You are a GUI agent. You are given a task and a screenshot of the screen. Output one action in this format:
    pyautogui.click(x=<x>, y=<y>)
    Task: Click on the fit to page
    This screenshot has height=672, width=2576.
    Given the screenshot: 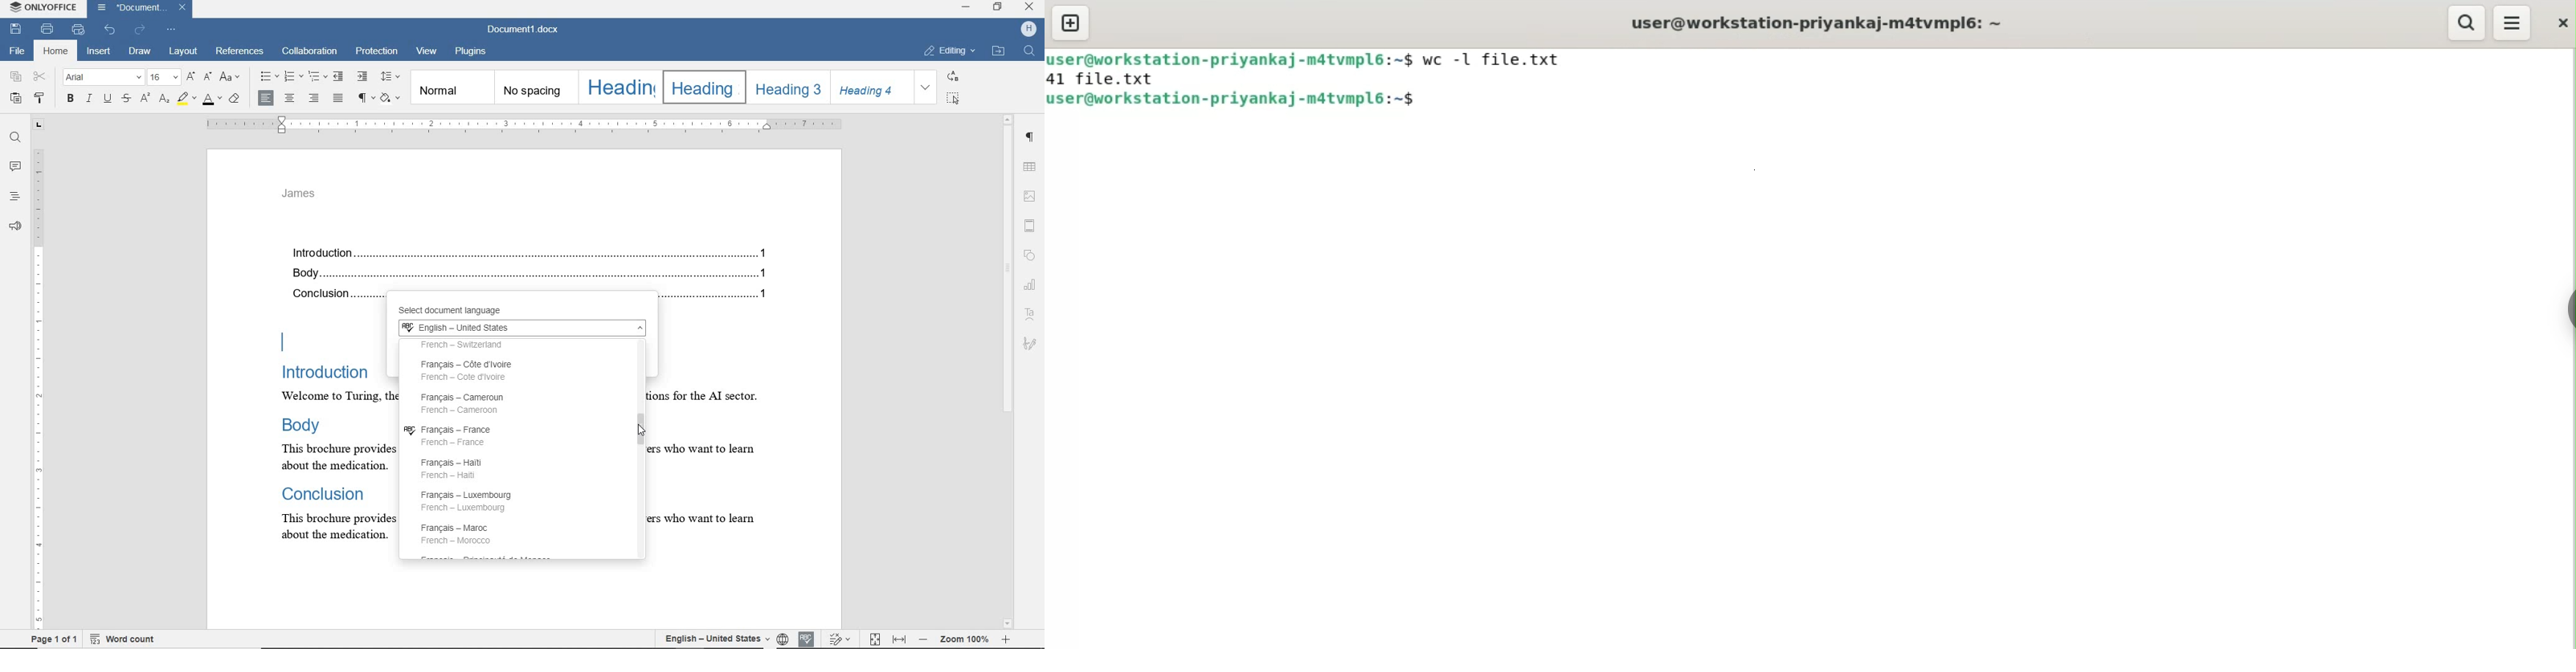 What is the action you would take?
    pyautogui.click(x=876, y=640)
    